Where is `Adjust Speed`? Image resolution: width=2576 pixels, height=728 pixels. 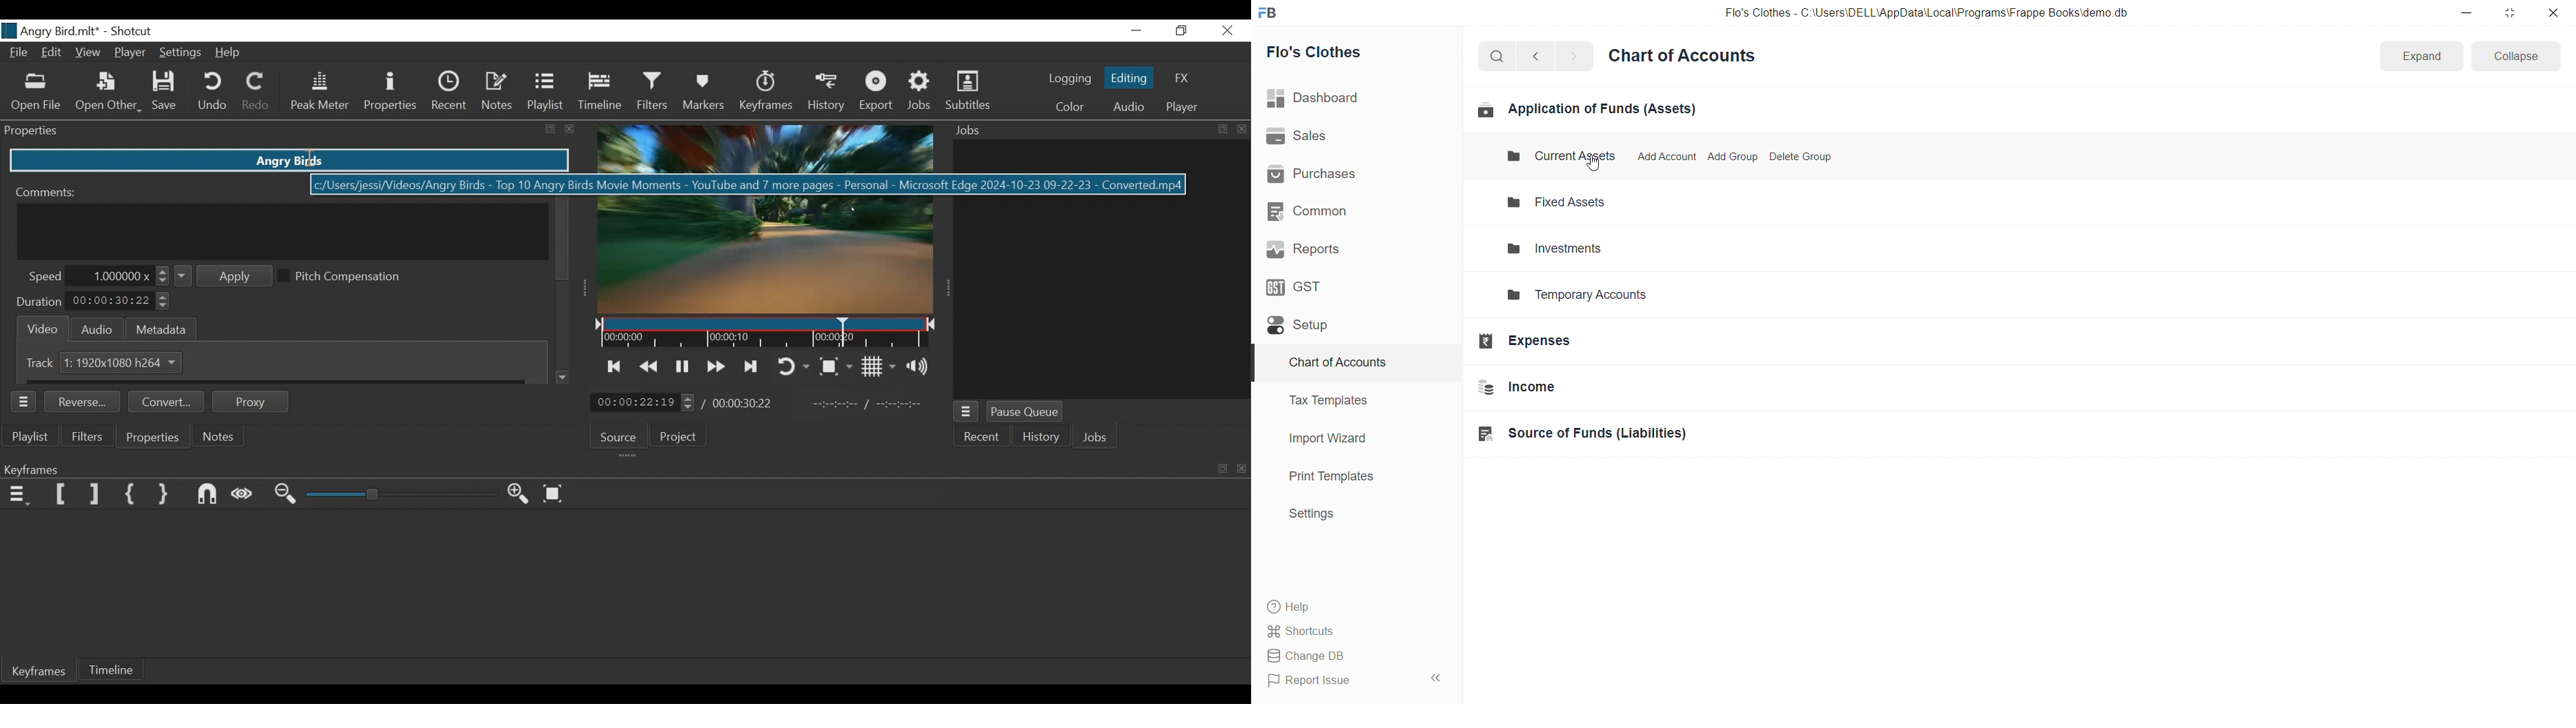 Adjust Speed is located at coordinates (123, 276).